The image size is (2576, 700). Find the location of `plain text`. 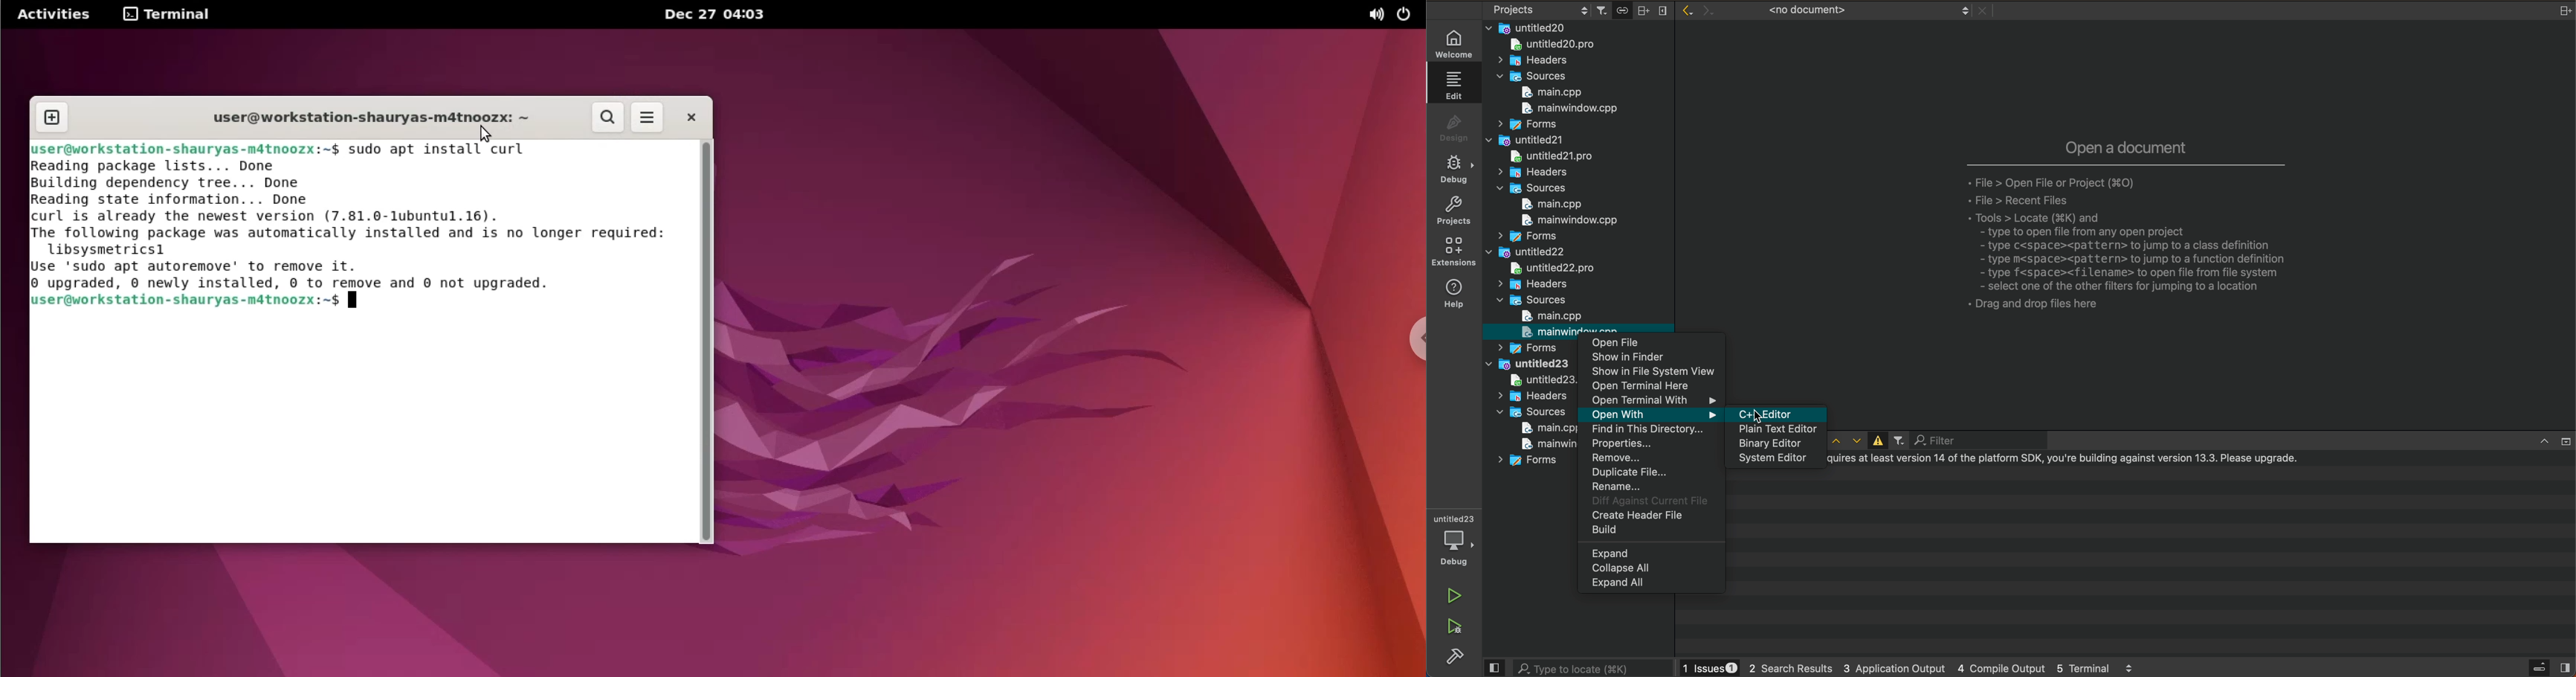

plain text is located at coordinates (1775, 430).